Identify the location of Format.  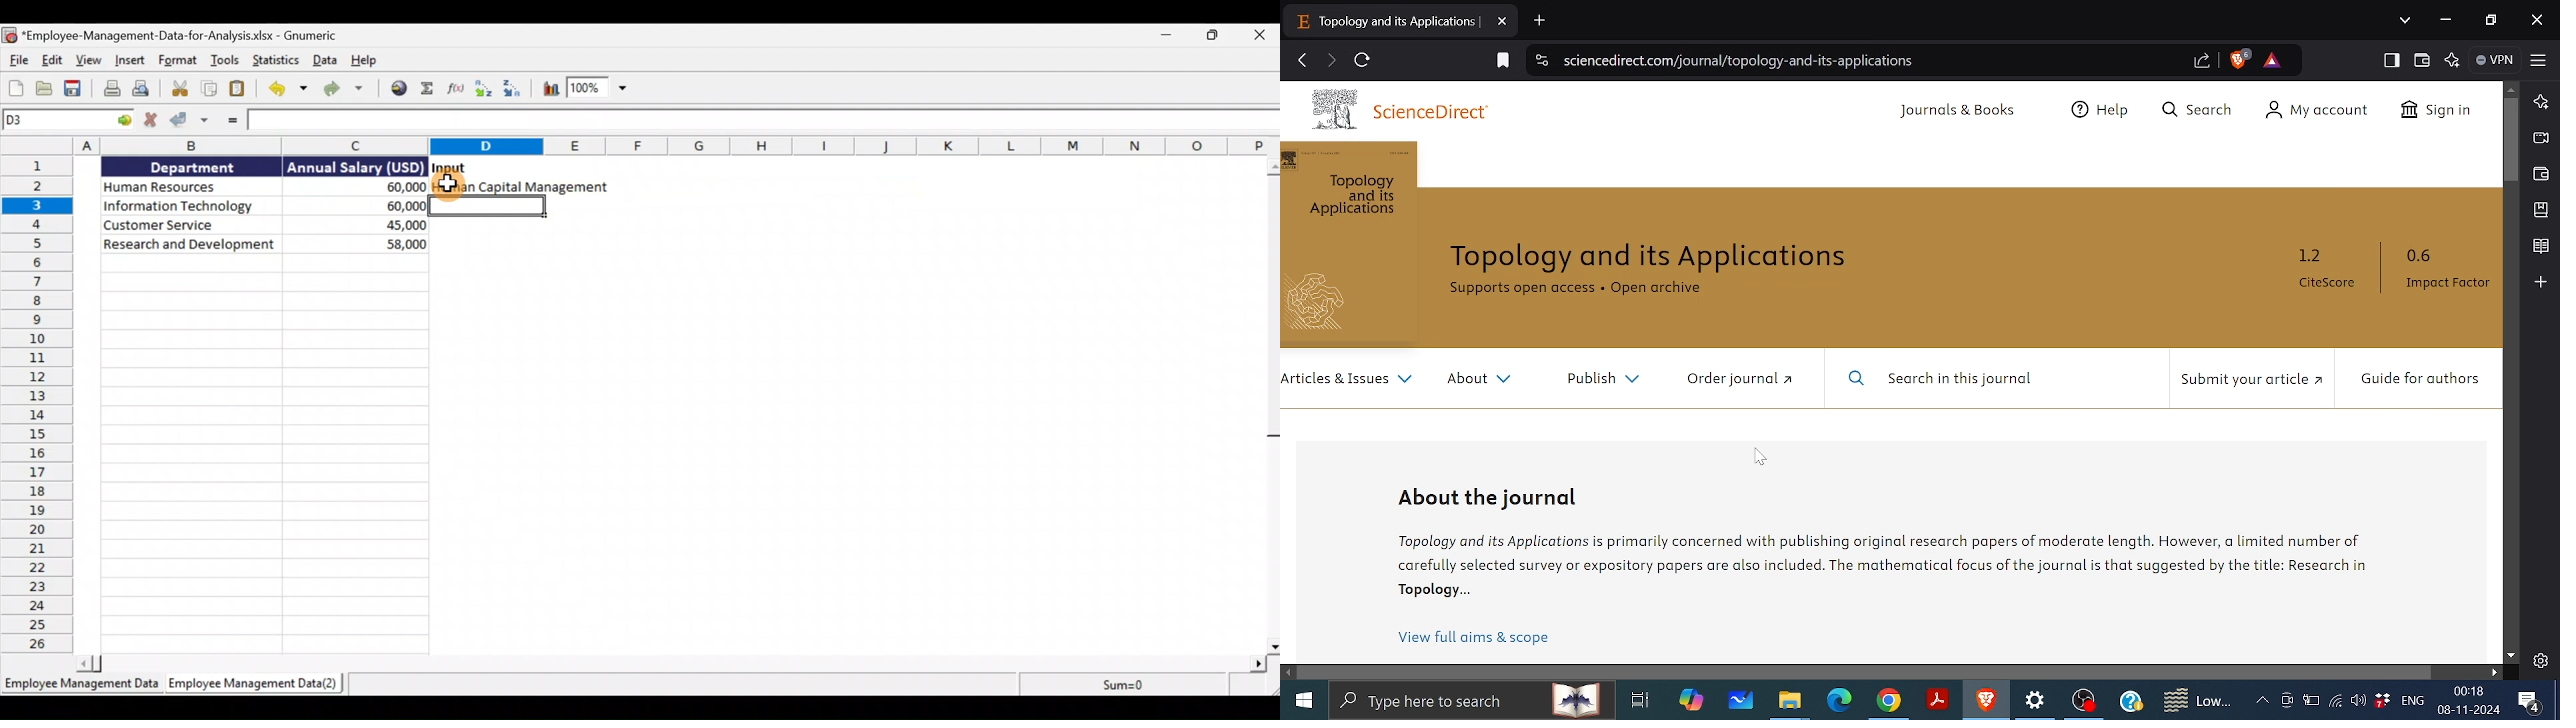
(178, 60).